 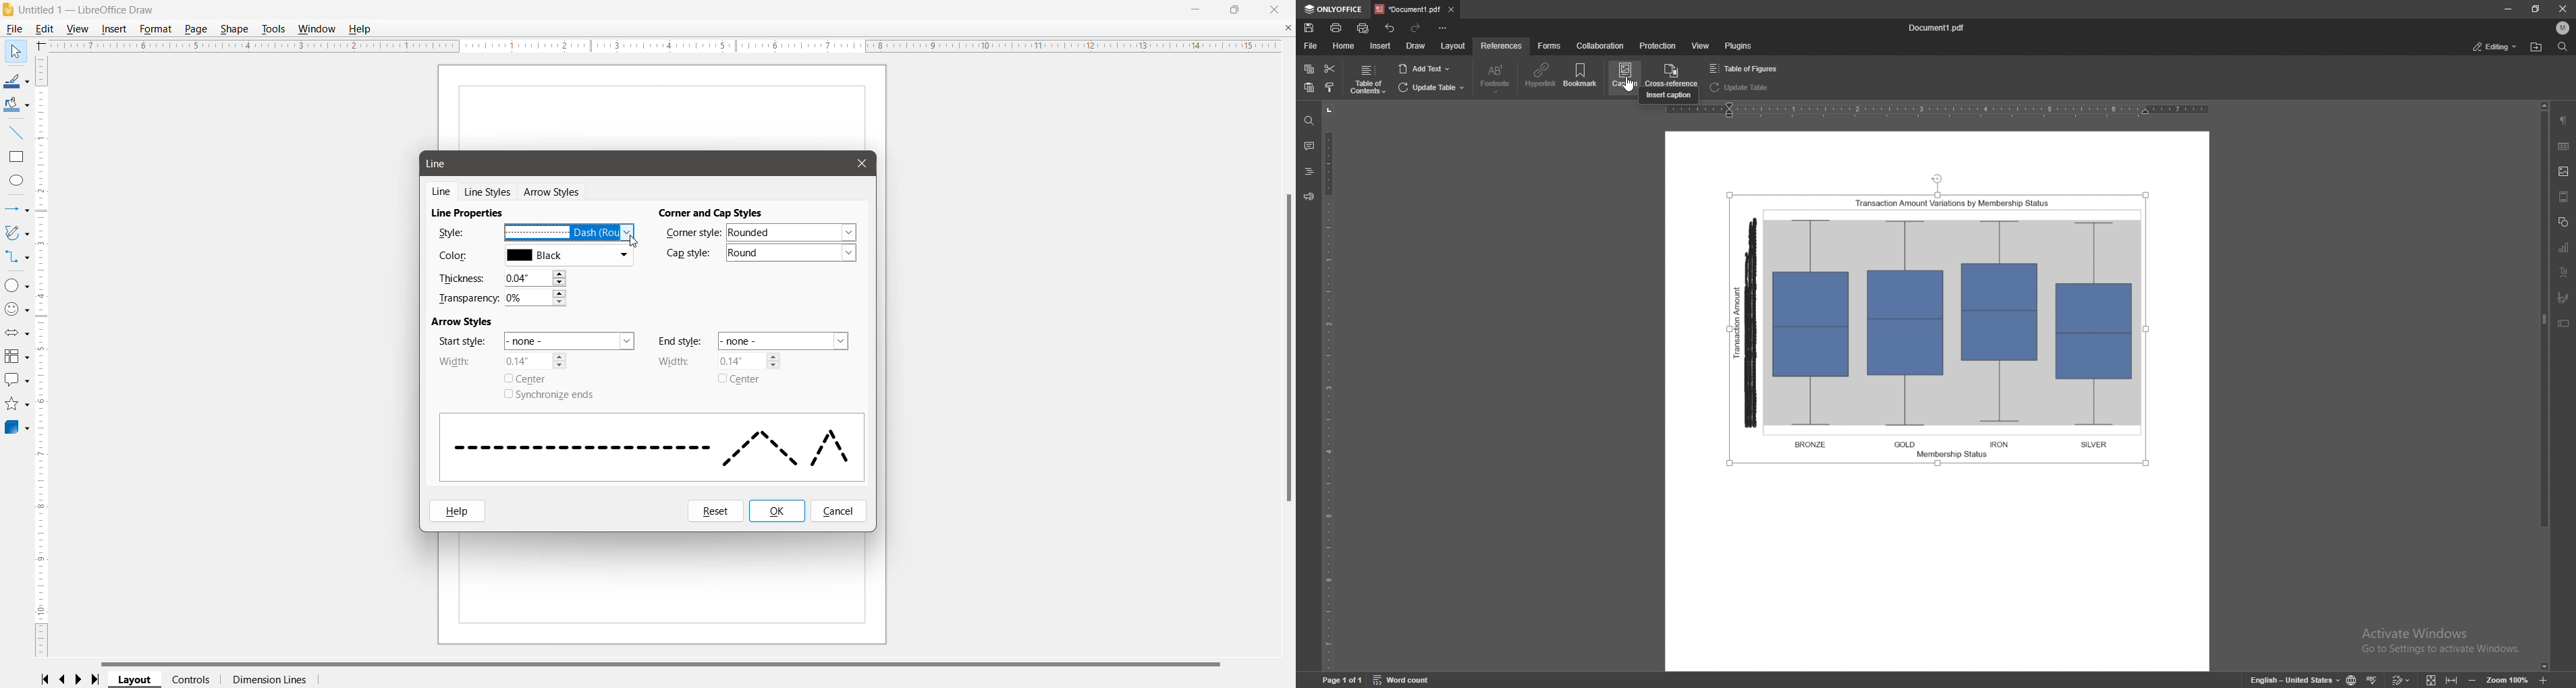 What do you see at coordinates (691, 233) in the screenshot?
I see `Corner Style` at bounding box center [691, 233].